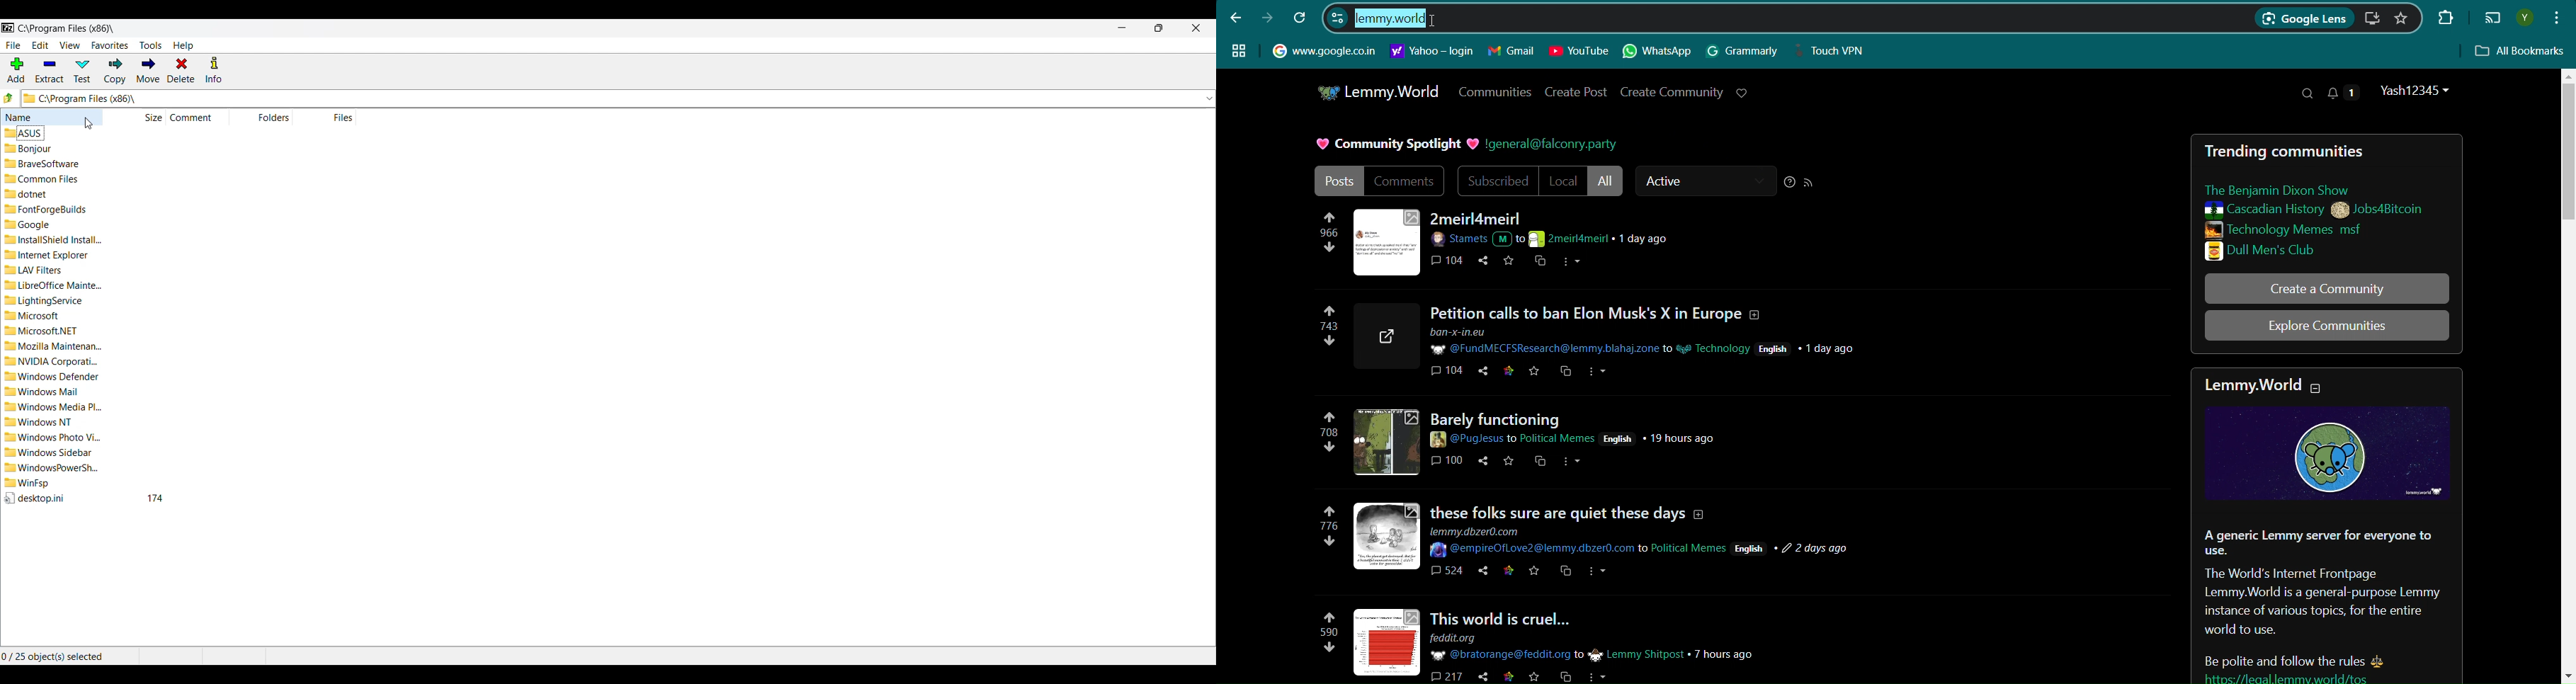  What do you see at coordinates (1511, 262) in the screenshot?
I see `Star` at bounding box center [1511, 262].